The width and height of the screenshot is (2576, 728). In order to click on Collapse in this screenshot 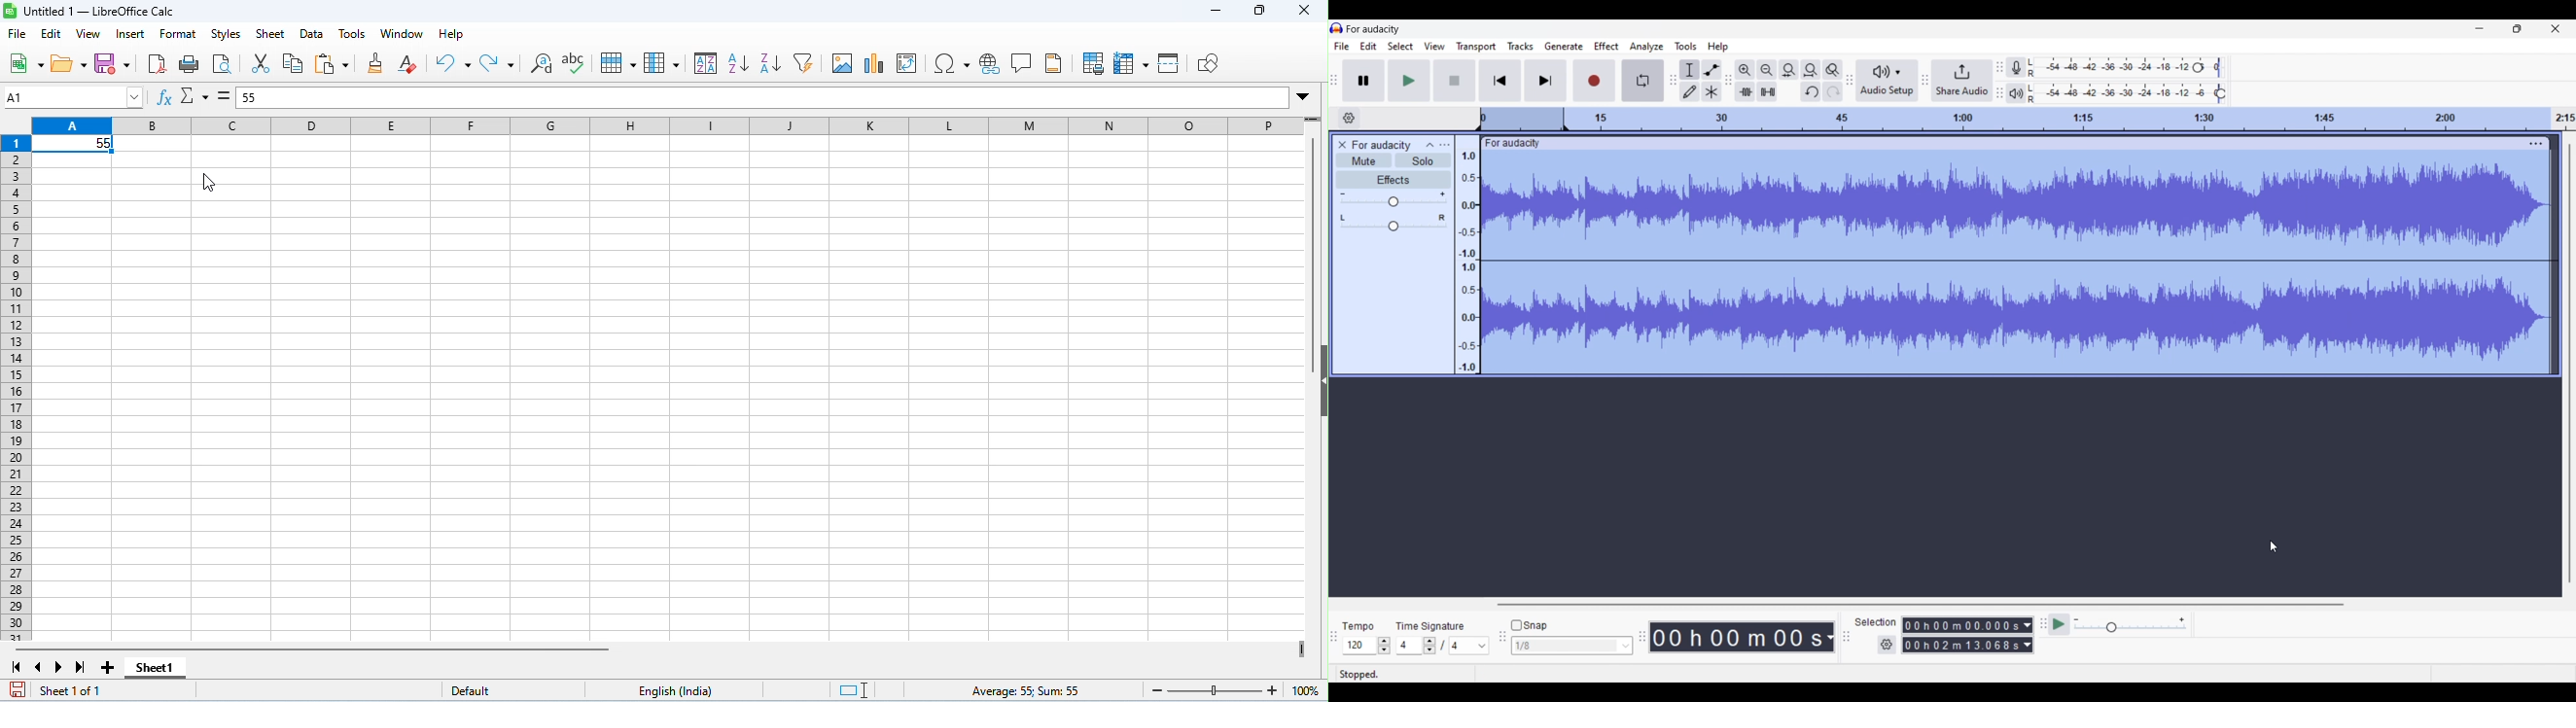, I will do `click(1430, 144)`.